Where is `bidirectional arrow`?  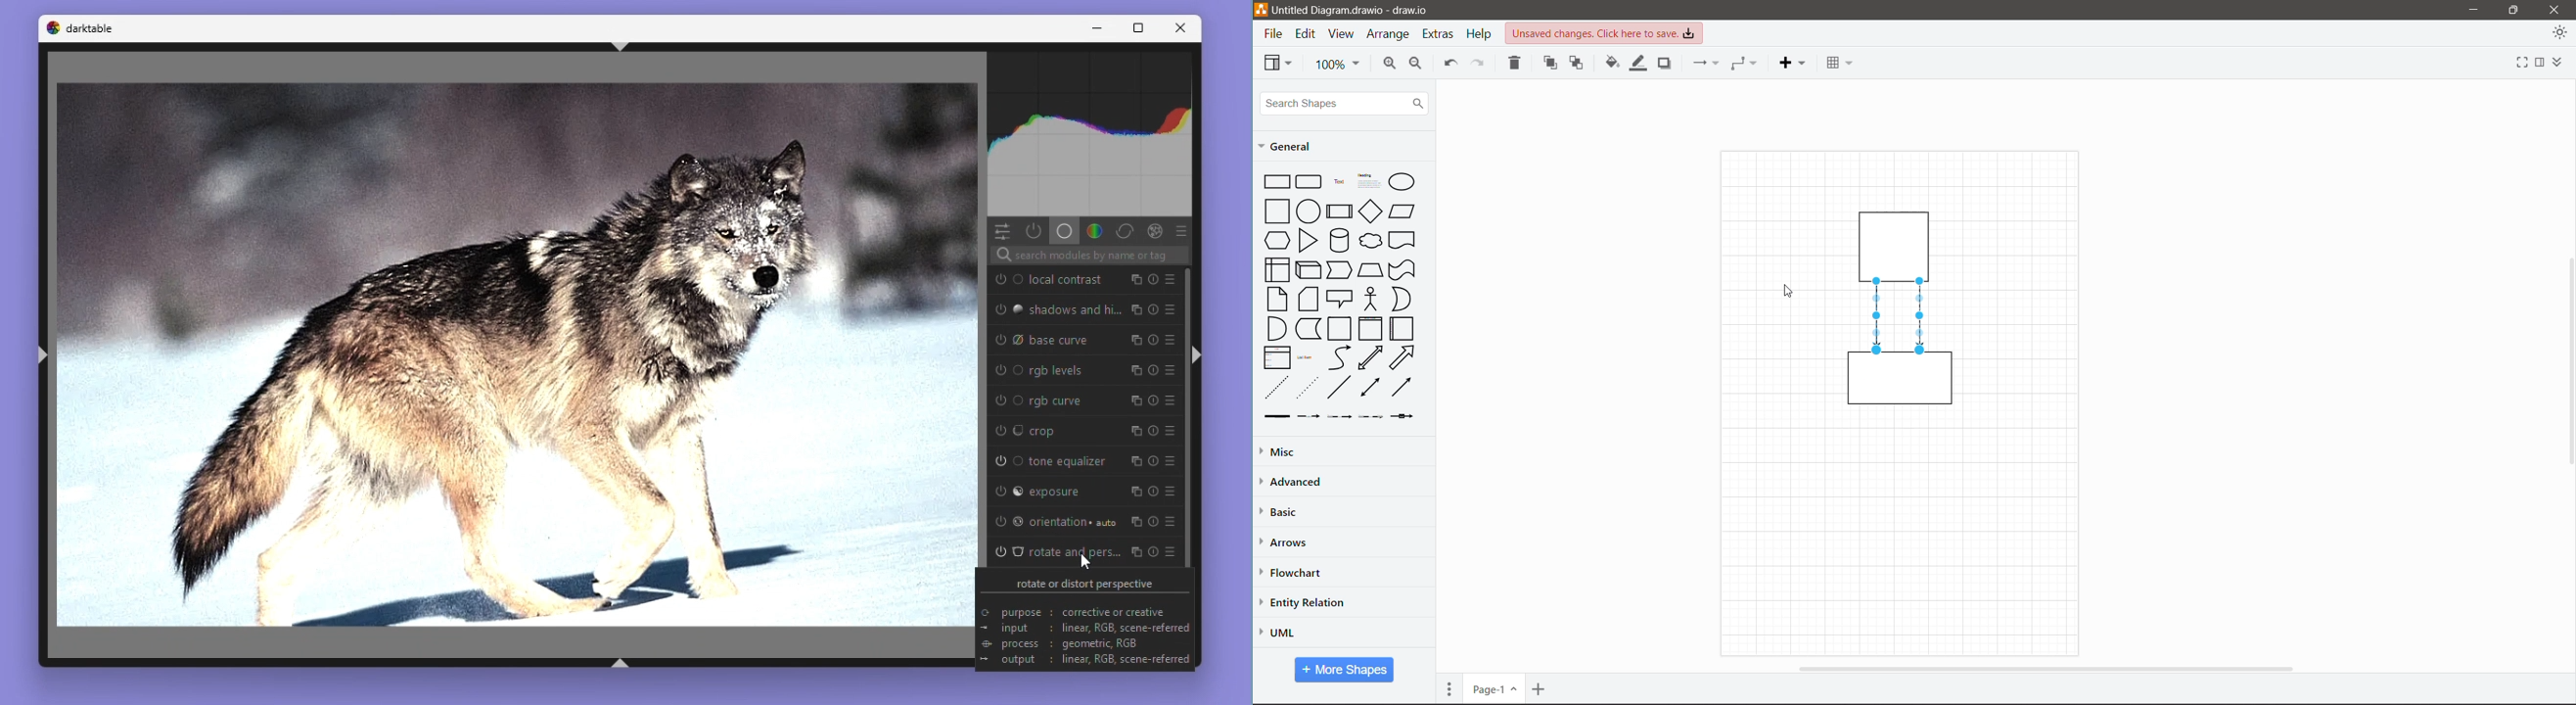
bidirectional arrow is located at coordinates (1371, 358).